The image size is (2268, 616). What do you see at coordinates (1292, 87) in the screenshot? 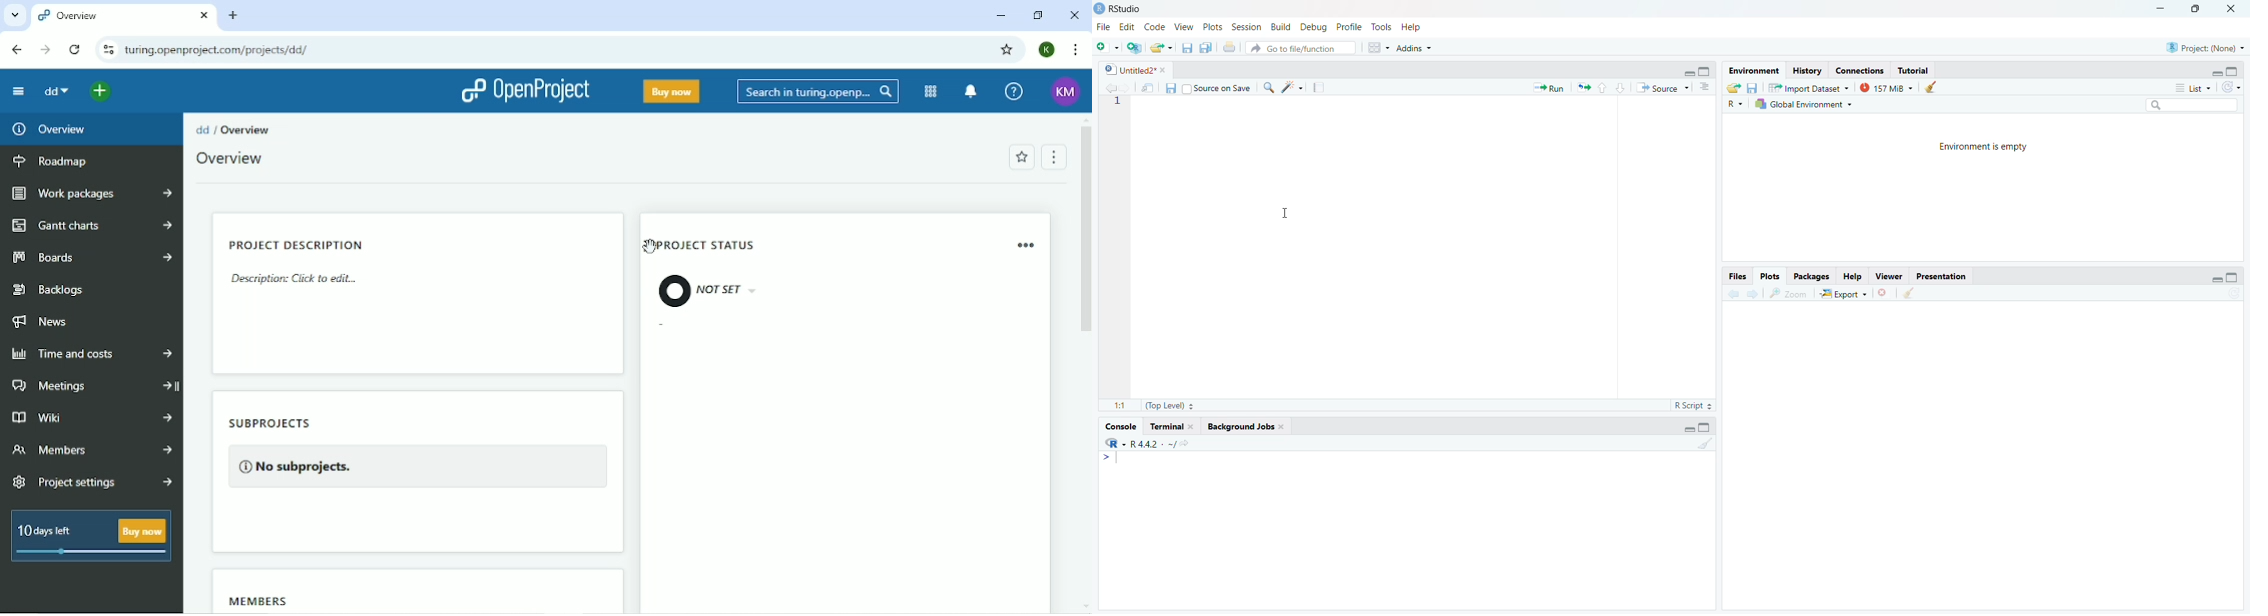
I see `code tools` at bounding box center [1292, 87].